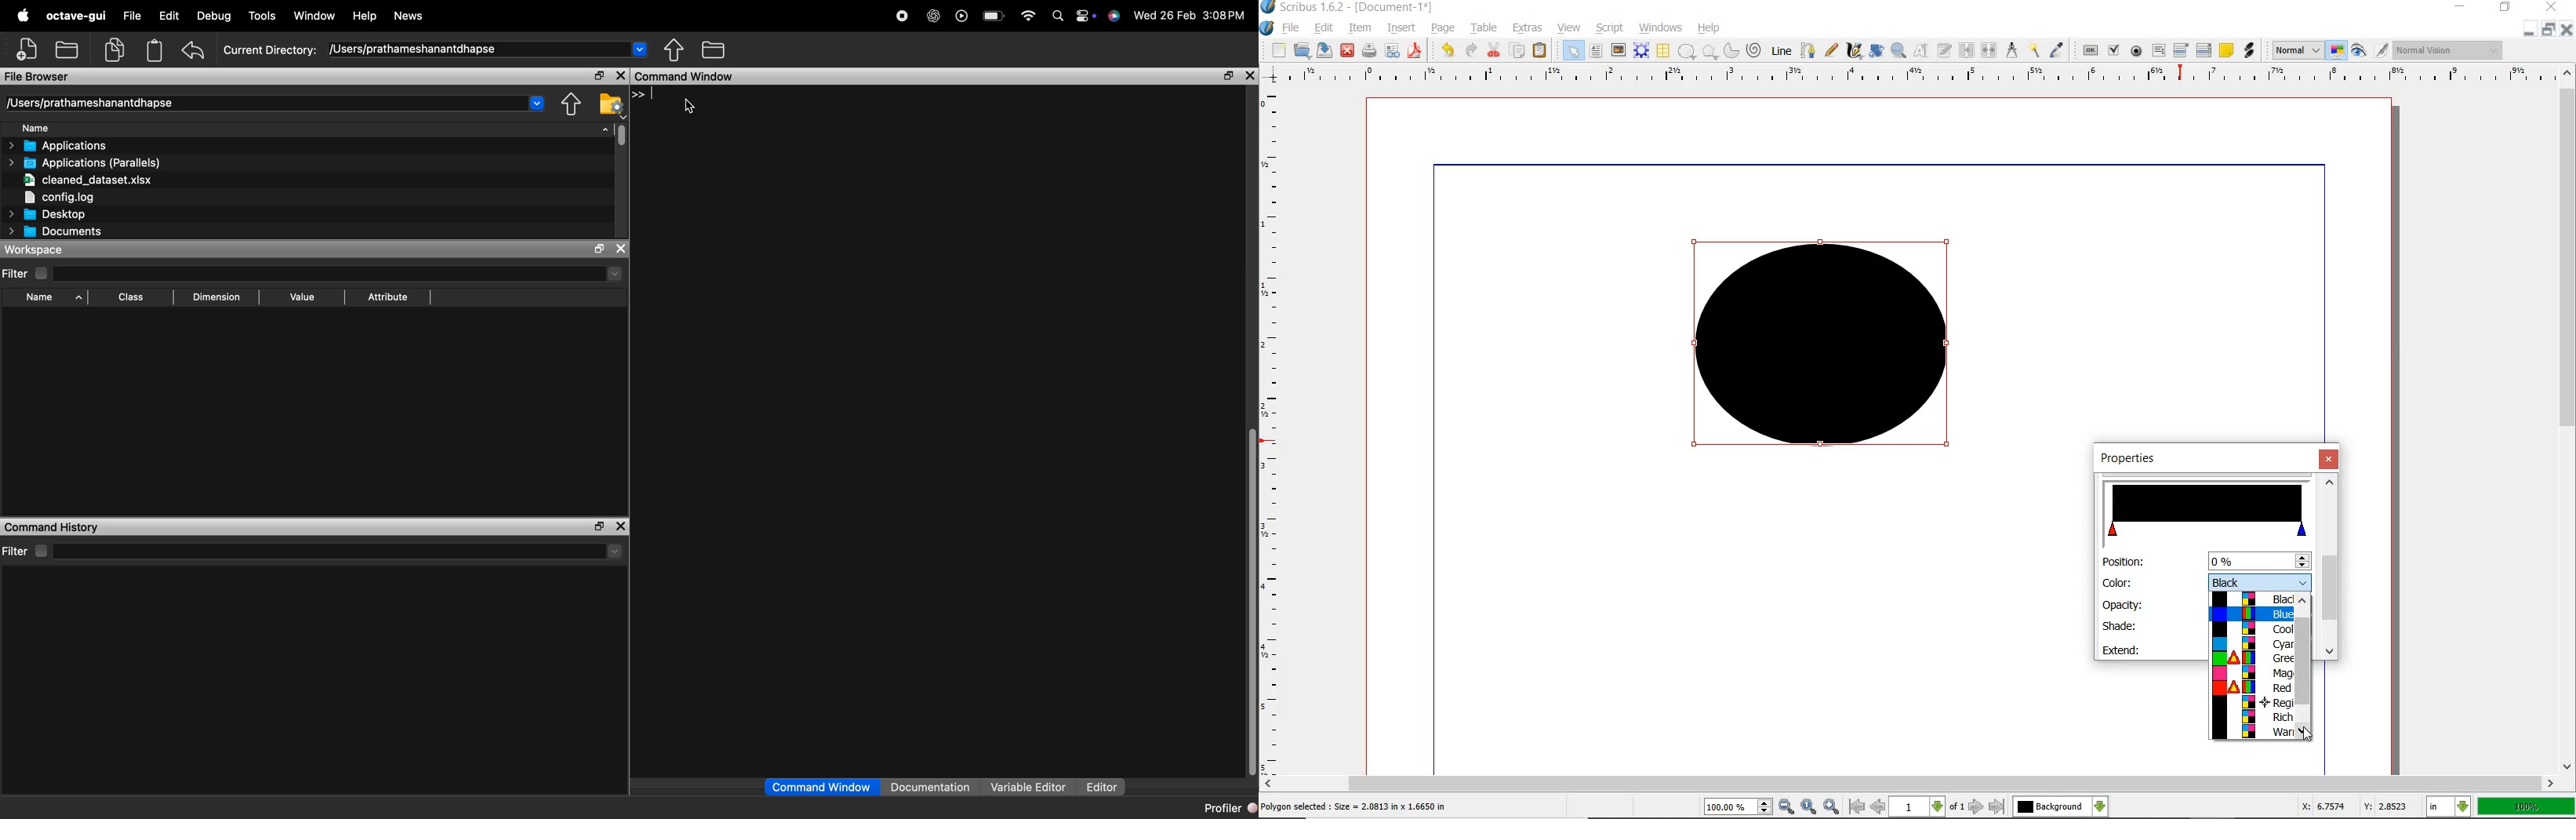 The image size is (2576, 840). I want to click on shade, so click(2120, 625).